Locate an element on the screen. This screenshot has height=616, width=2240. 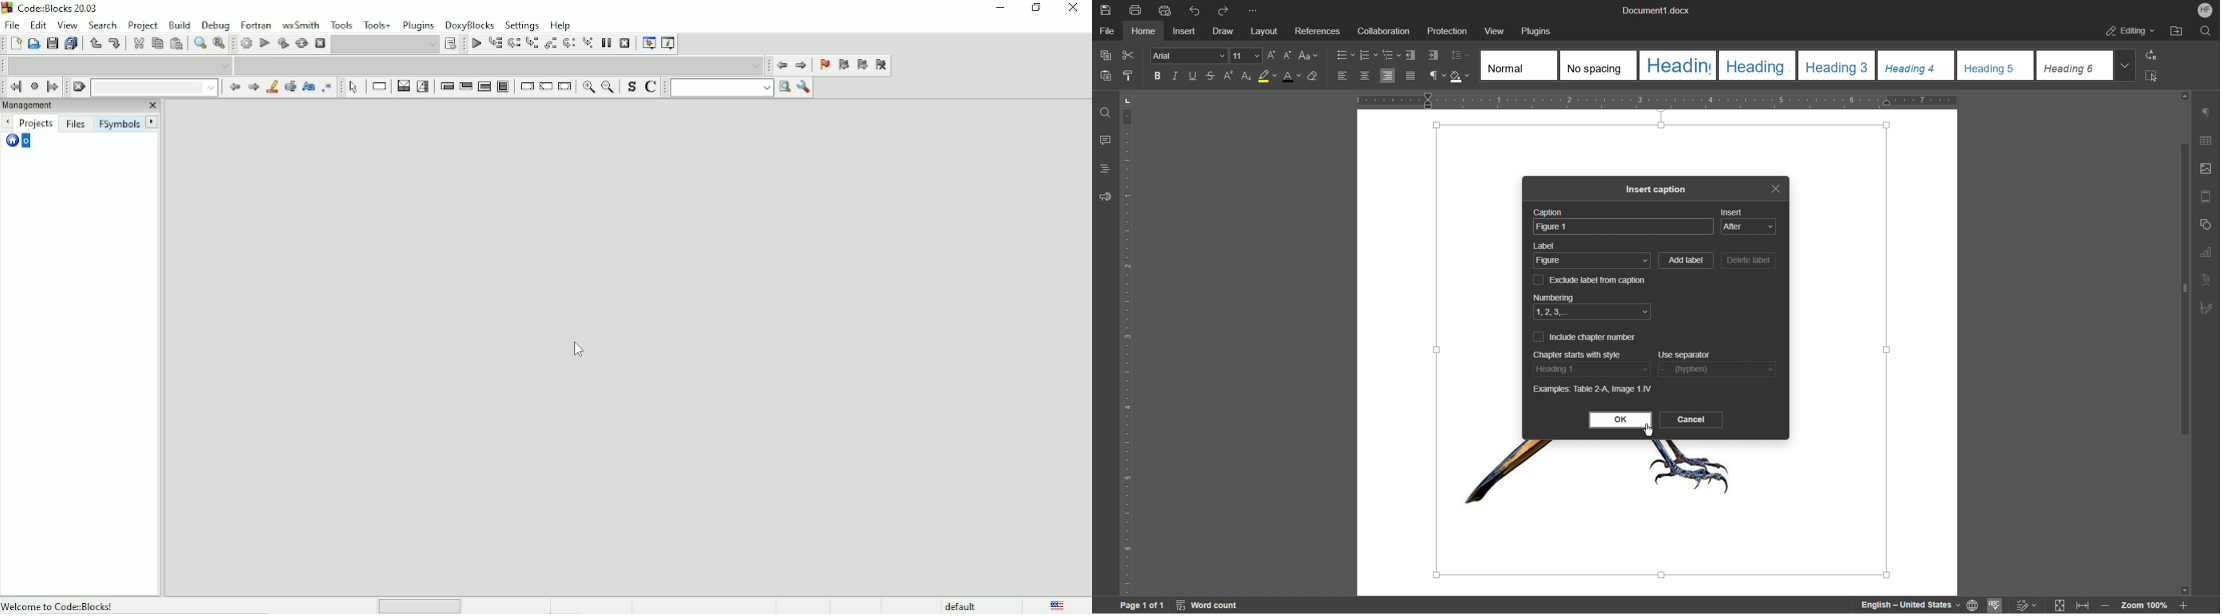
Help is located at coordinates (560, 24).